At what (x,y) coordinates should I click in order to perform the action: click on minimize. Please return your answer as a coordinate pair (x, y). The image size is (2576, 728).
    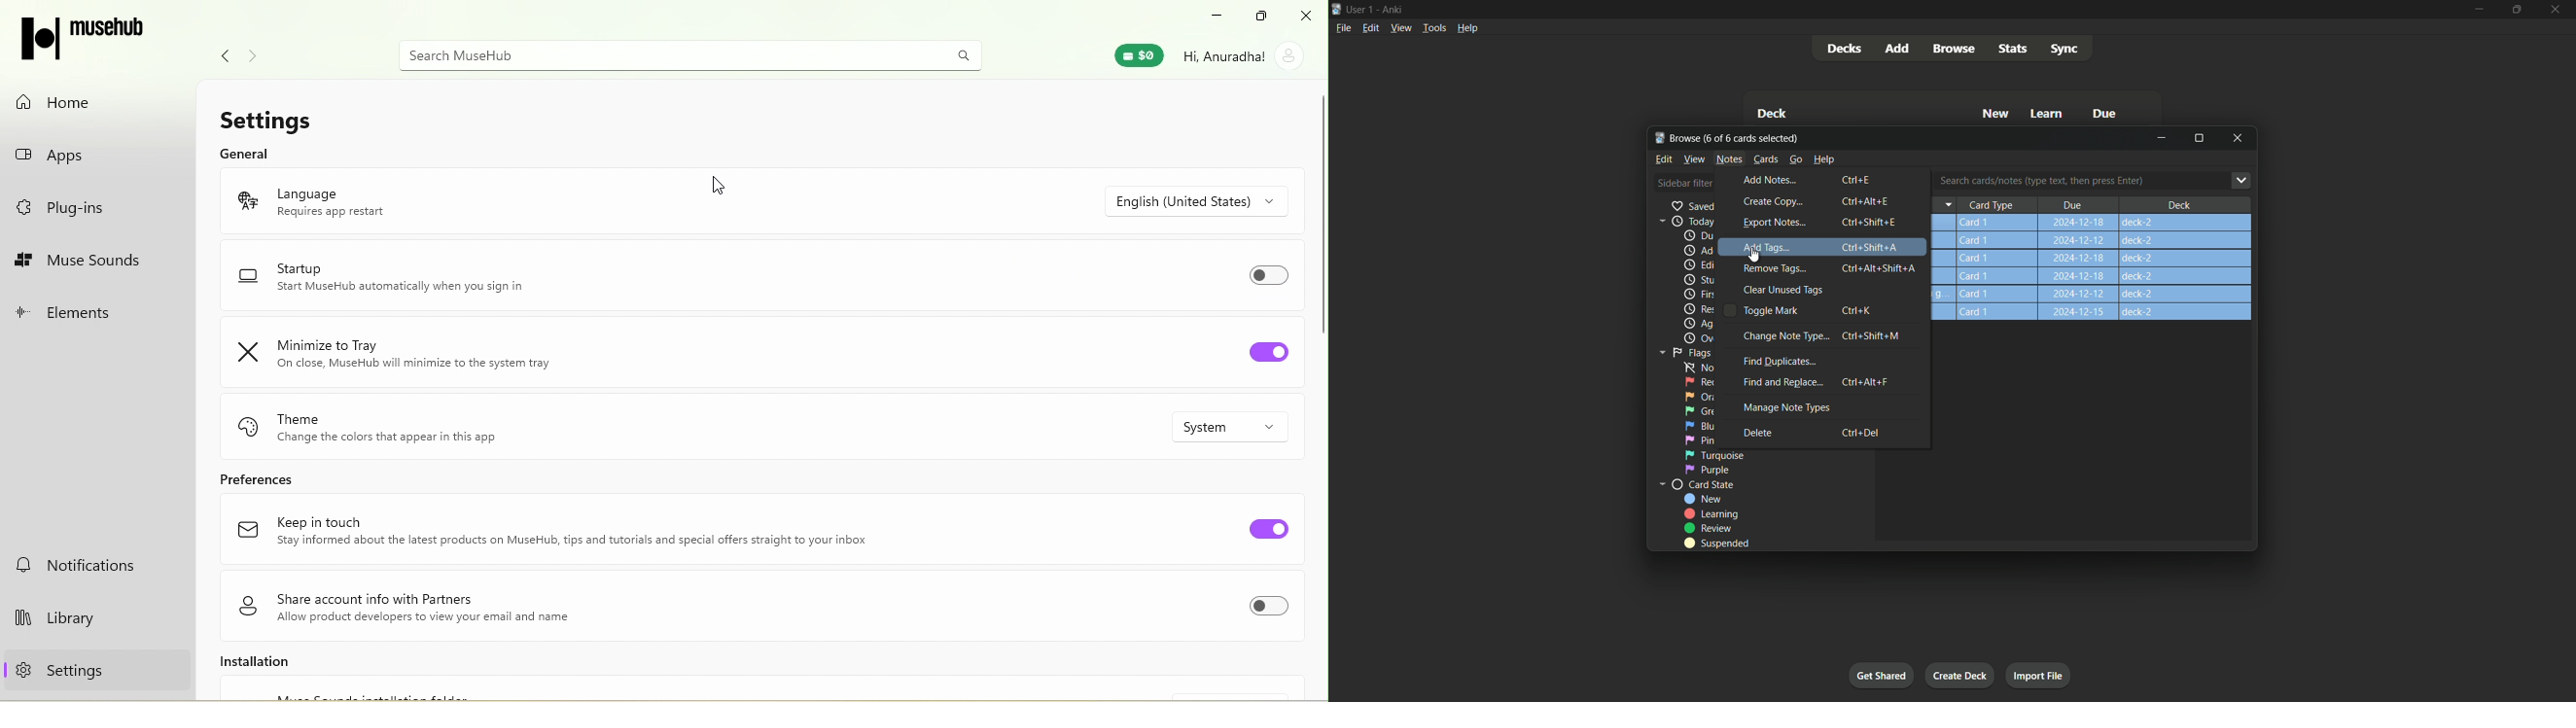
    Looking at the image, I should click on (2162, 138).